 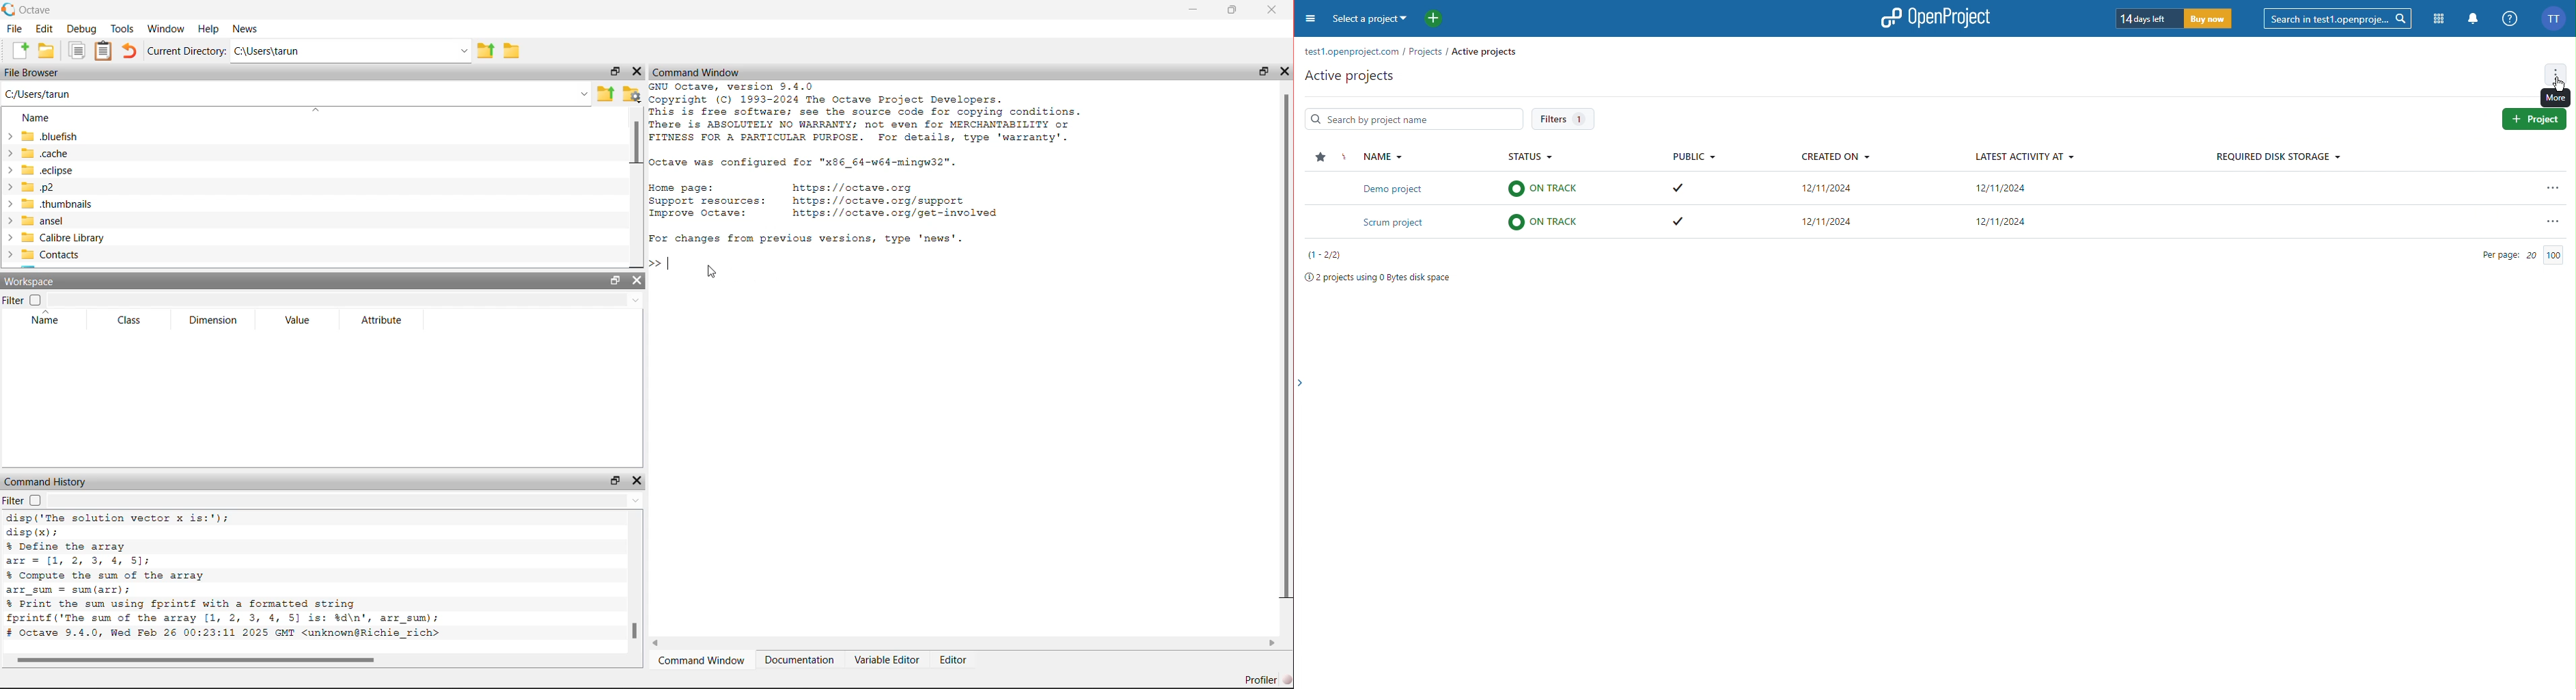 What do you see at coordinates (188, 52) in the screenshot?
I see `Current Directory:` at bounding box center [188, 52].